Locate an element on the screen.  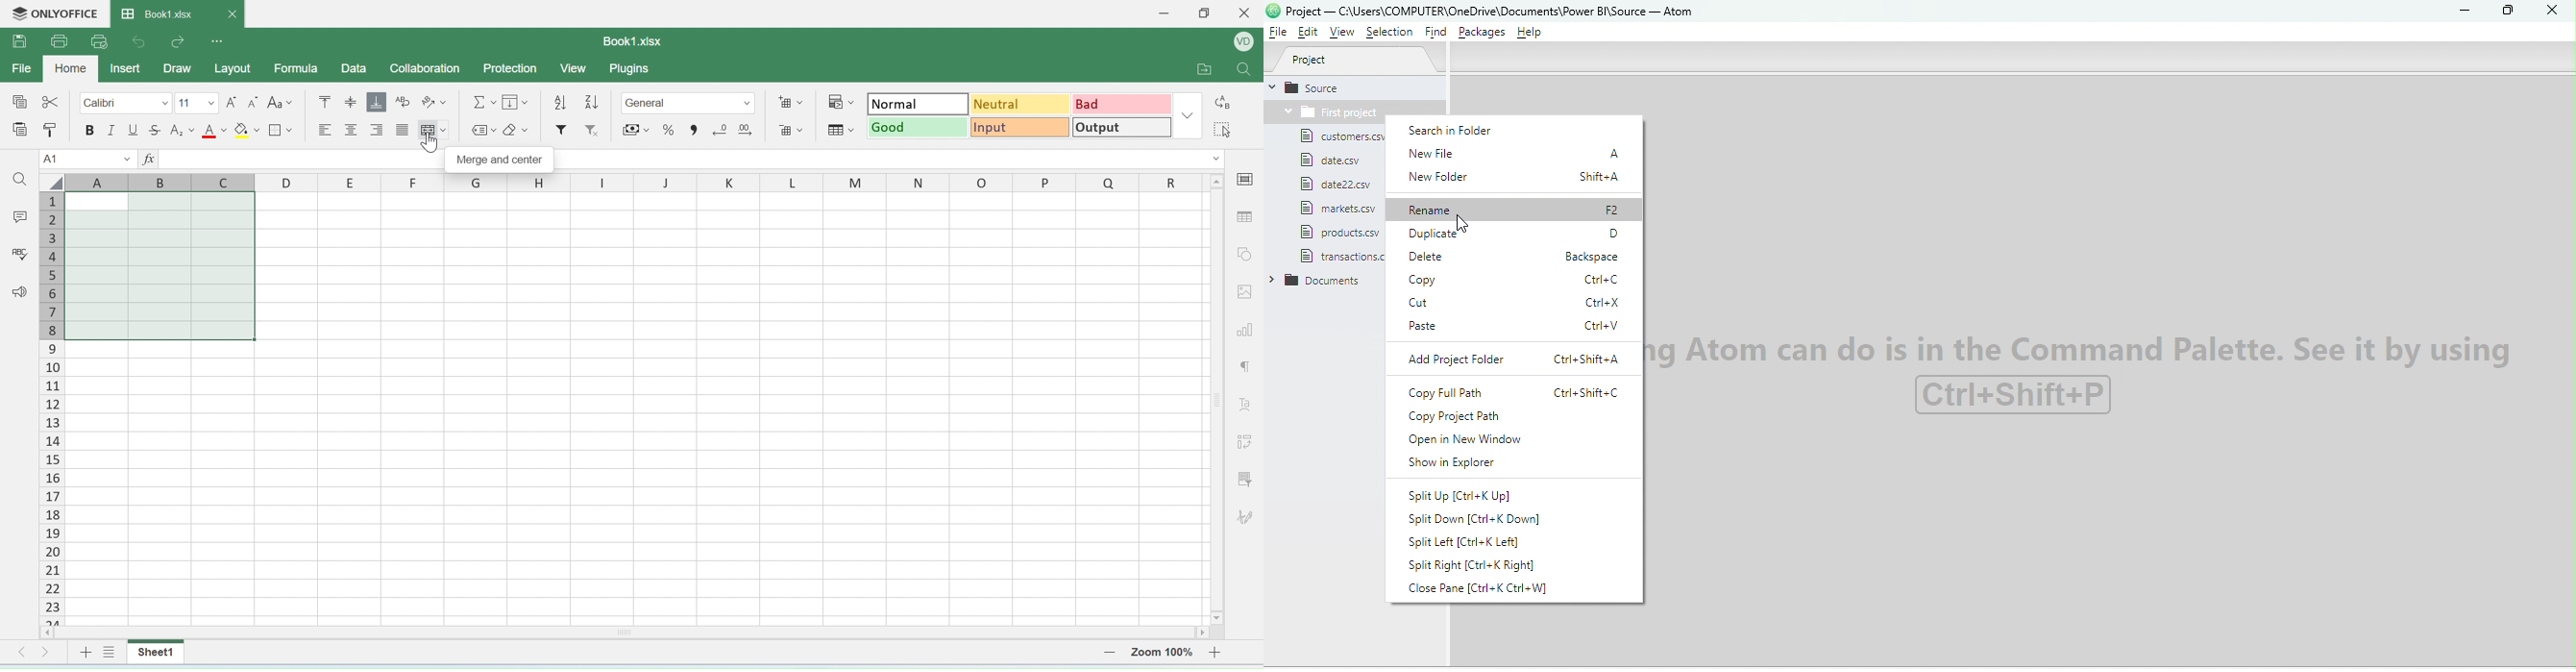
subscript is located at coordinates (182, 130).